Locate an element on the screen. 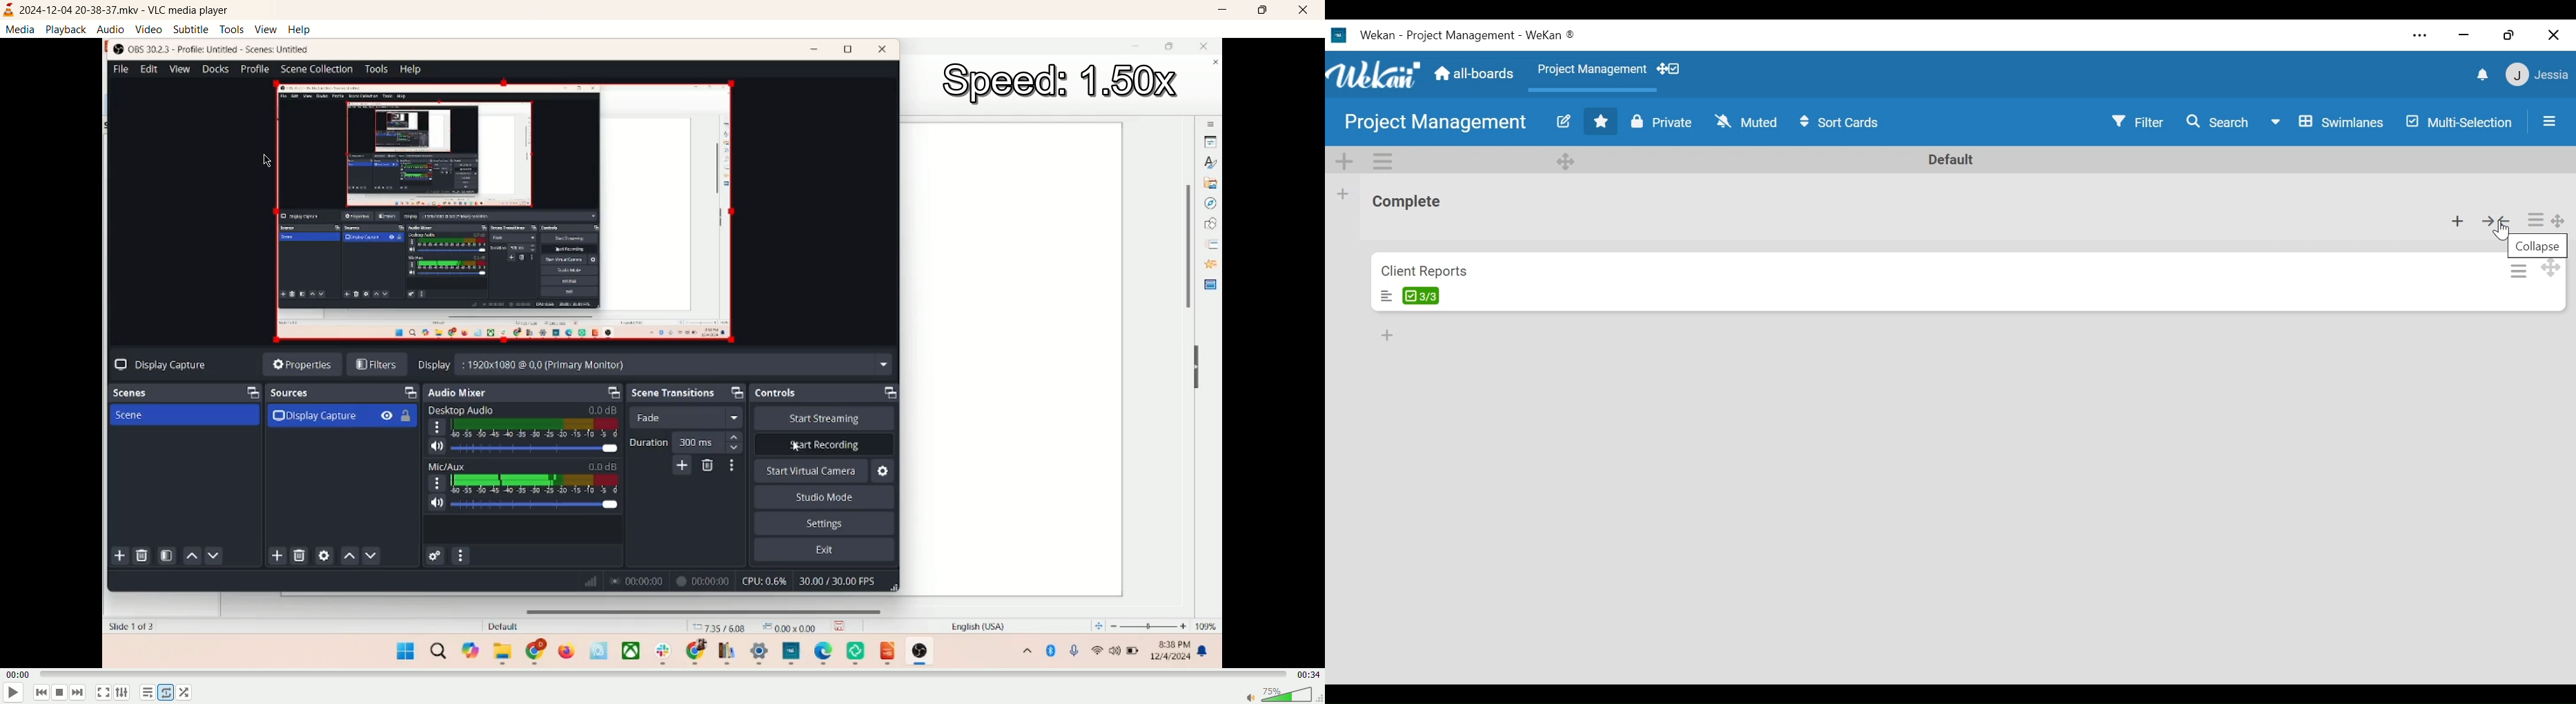 The height and width of the screenshot is (728, 2576). Cursor is located at coordinates (2500, 232).